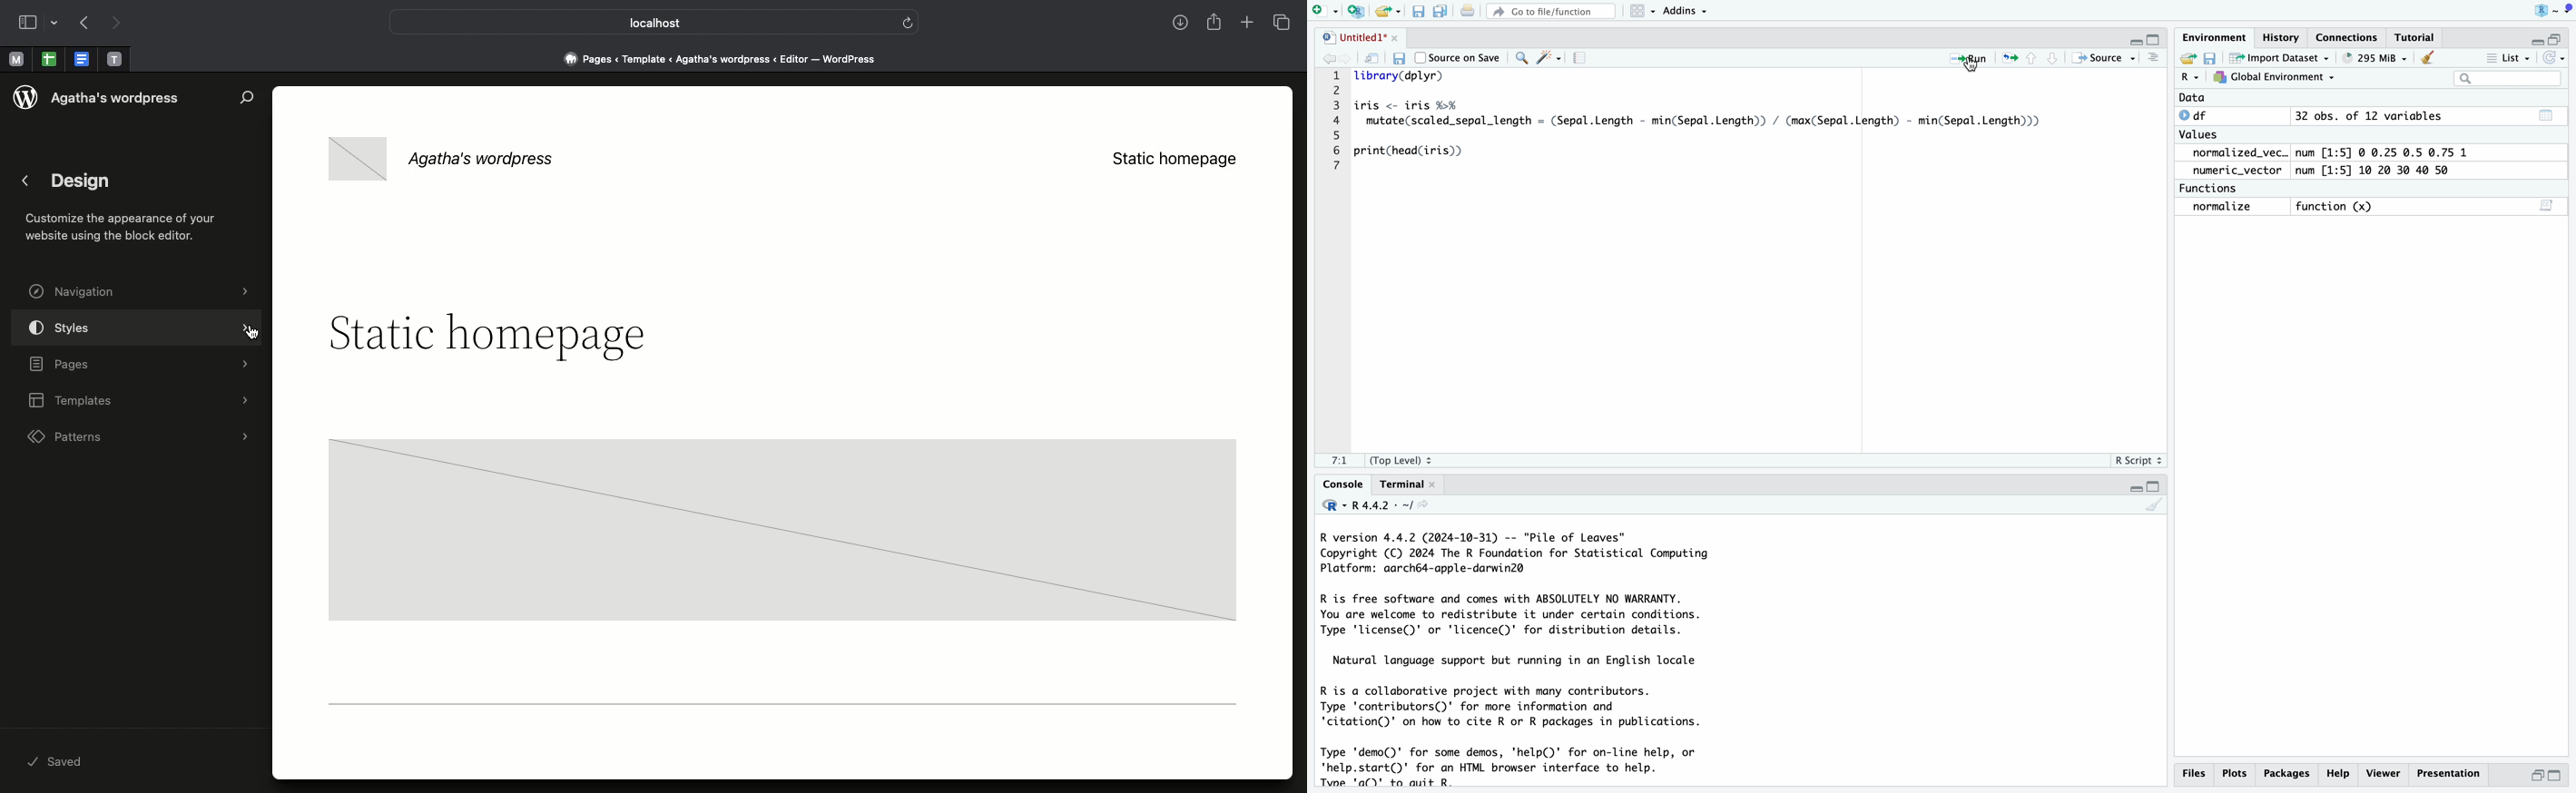  What do you see at coordinates (2341, 773) in the screenshot?
I see `Help` at bounding box center [2341, 773].